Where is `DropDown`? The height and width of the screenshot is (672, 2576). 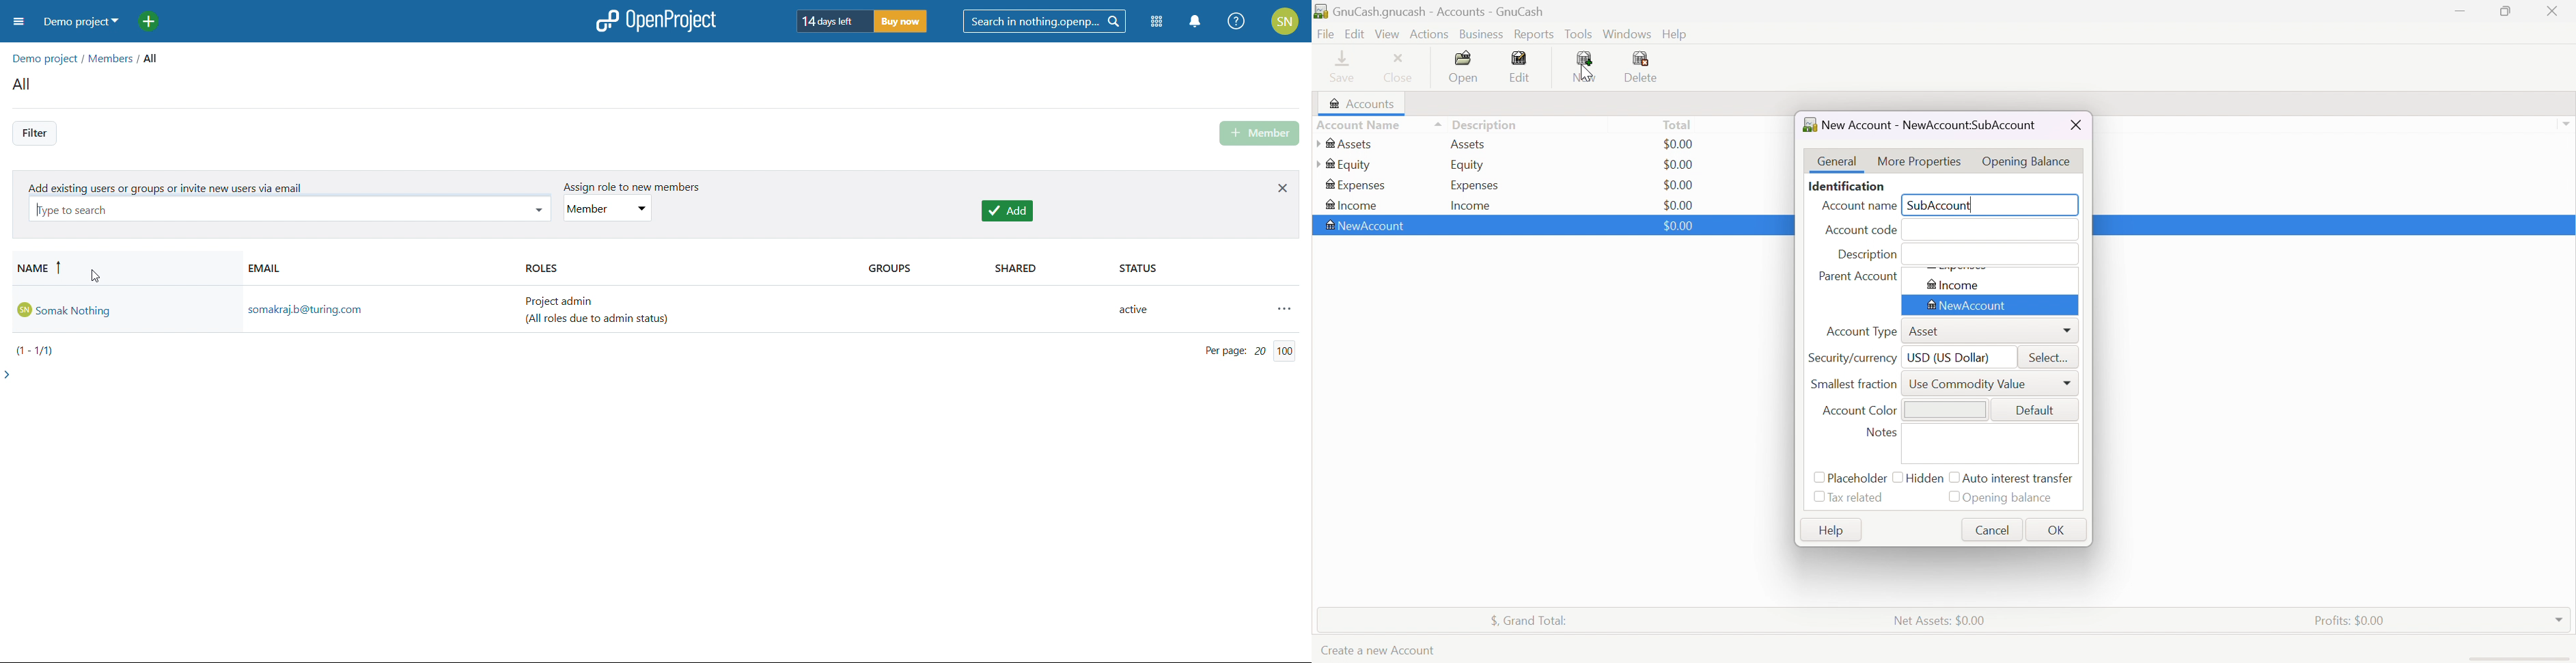 DropDown is located at coordinates (2067, 383).